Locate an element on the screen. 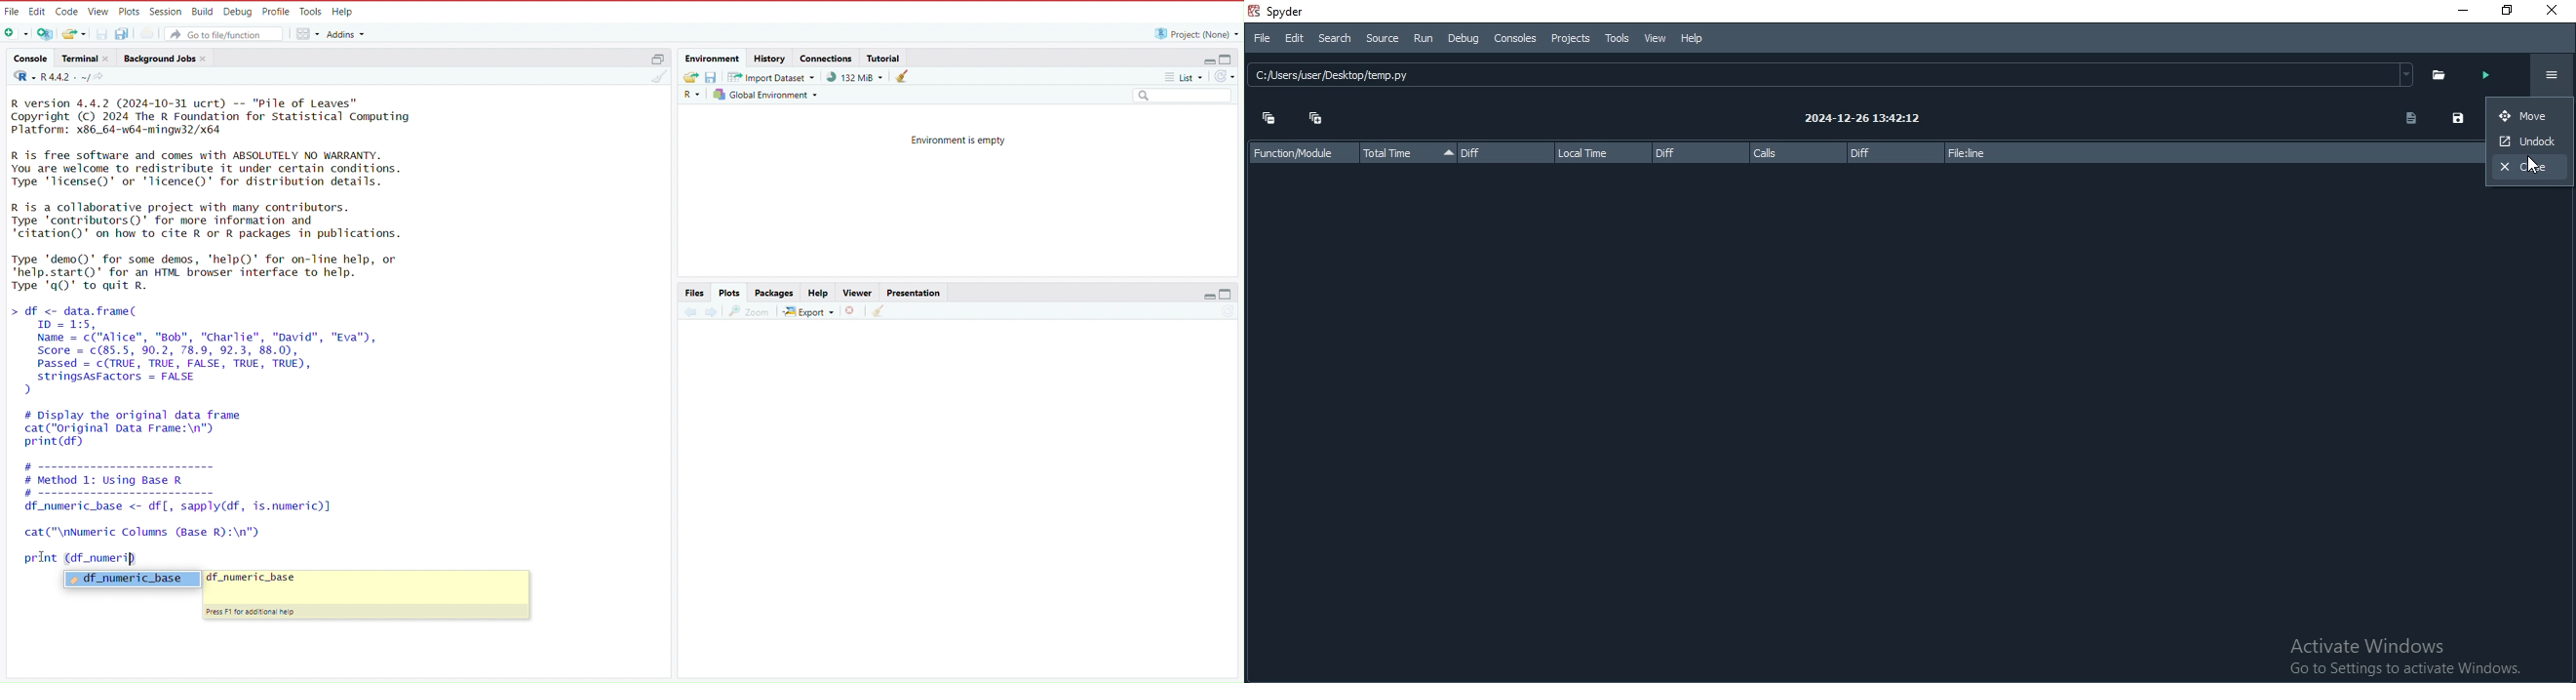  Help is located at coordinates (817, 292).